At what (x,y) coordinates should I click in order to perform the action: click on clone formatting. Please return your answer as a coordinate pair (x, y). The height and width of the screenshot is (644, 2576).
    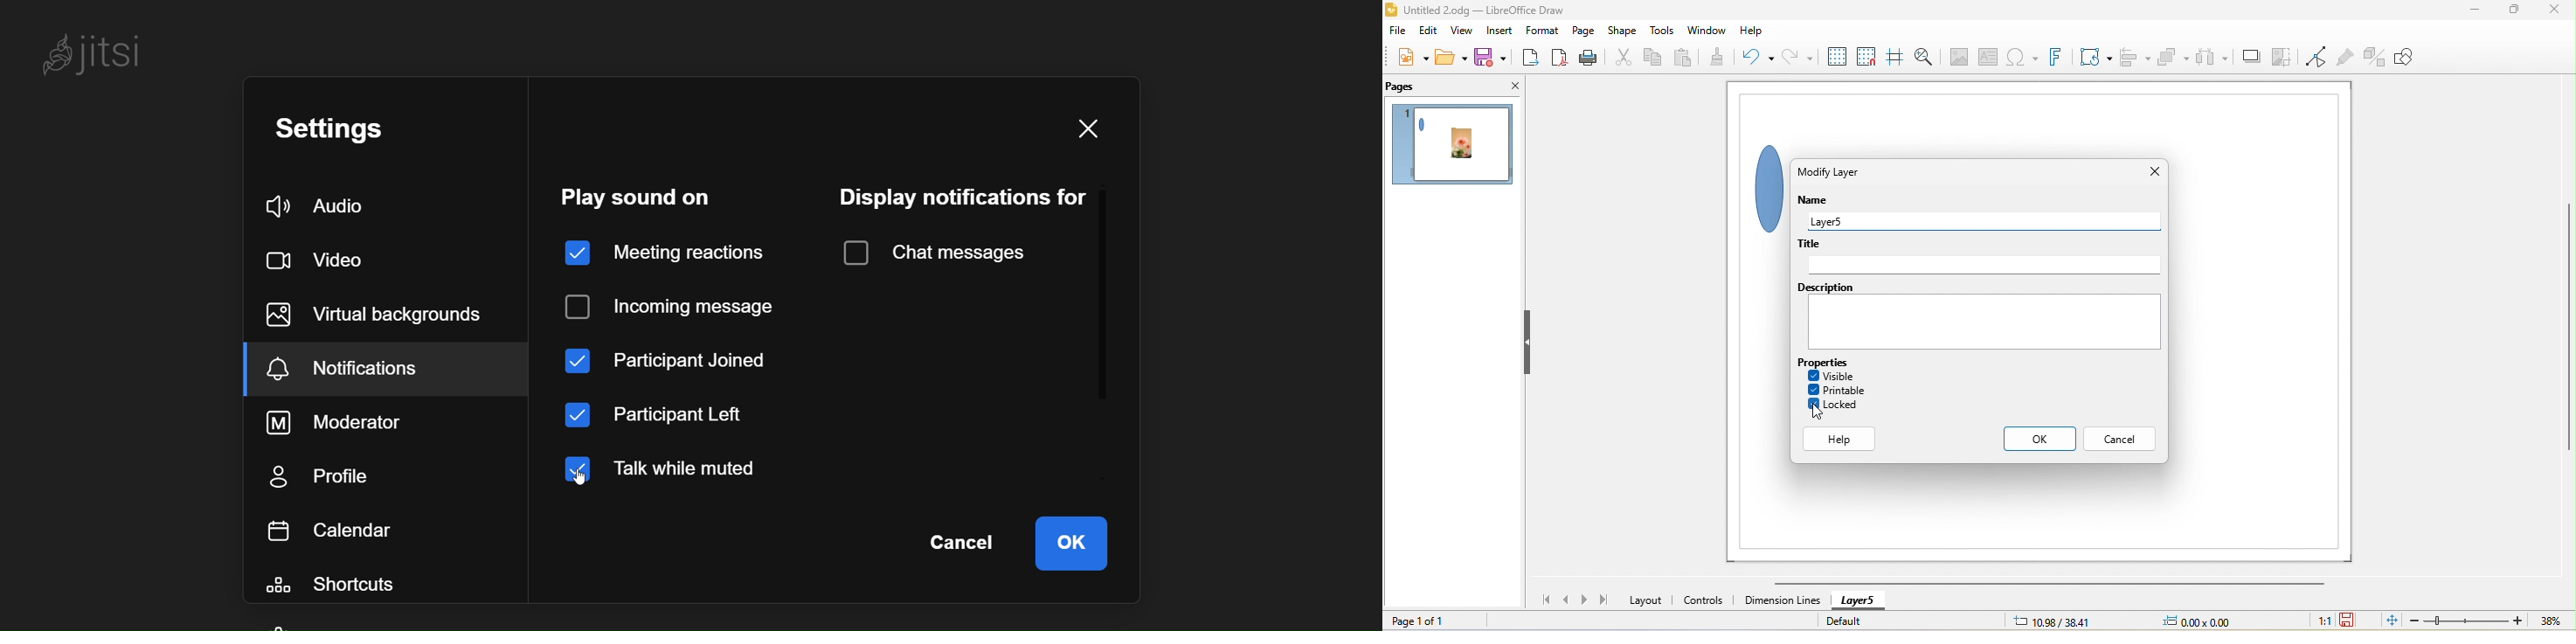
    Looking at the image, I should click on (1724, 58).